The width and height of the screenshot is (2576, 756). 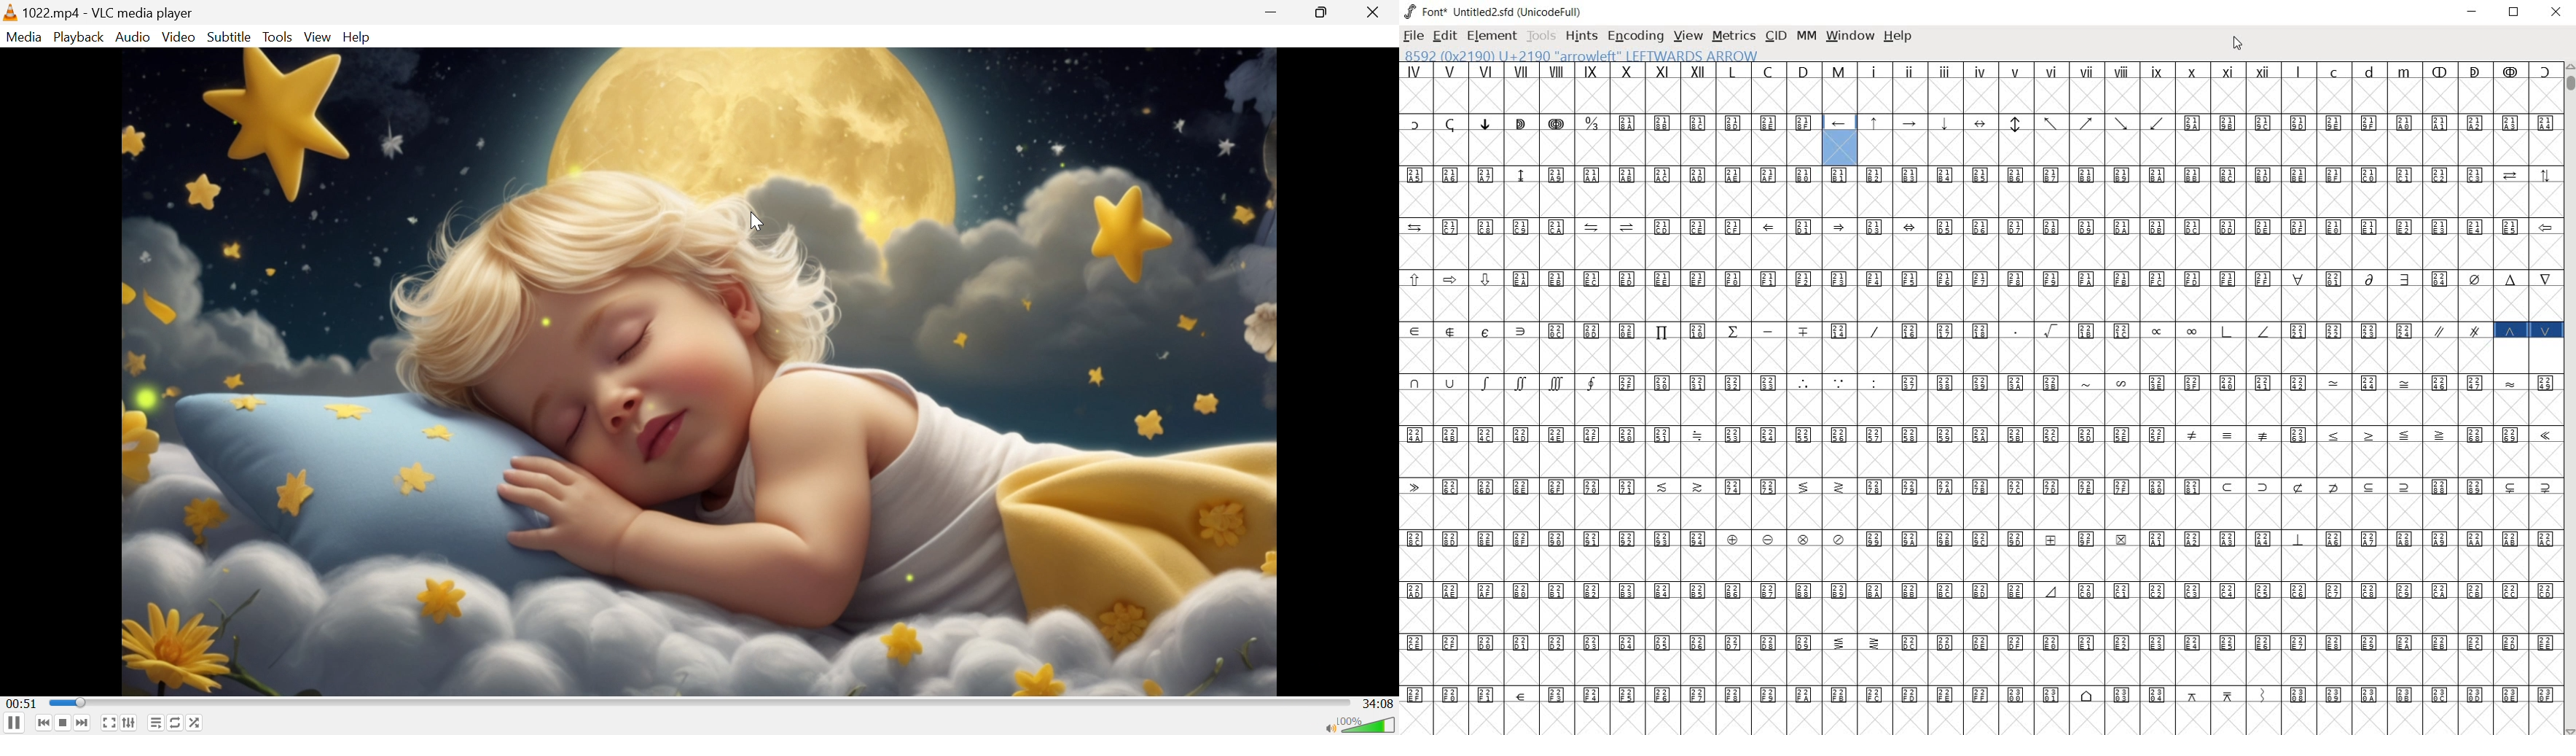 I want to click on scrollbar, so click(x=2569, y=399).